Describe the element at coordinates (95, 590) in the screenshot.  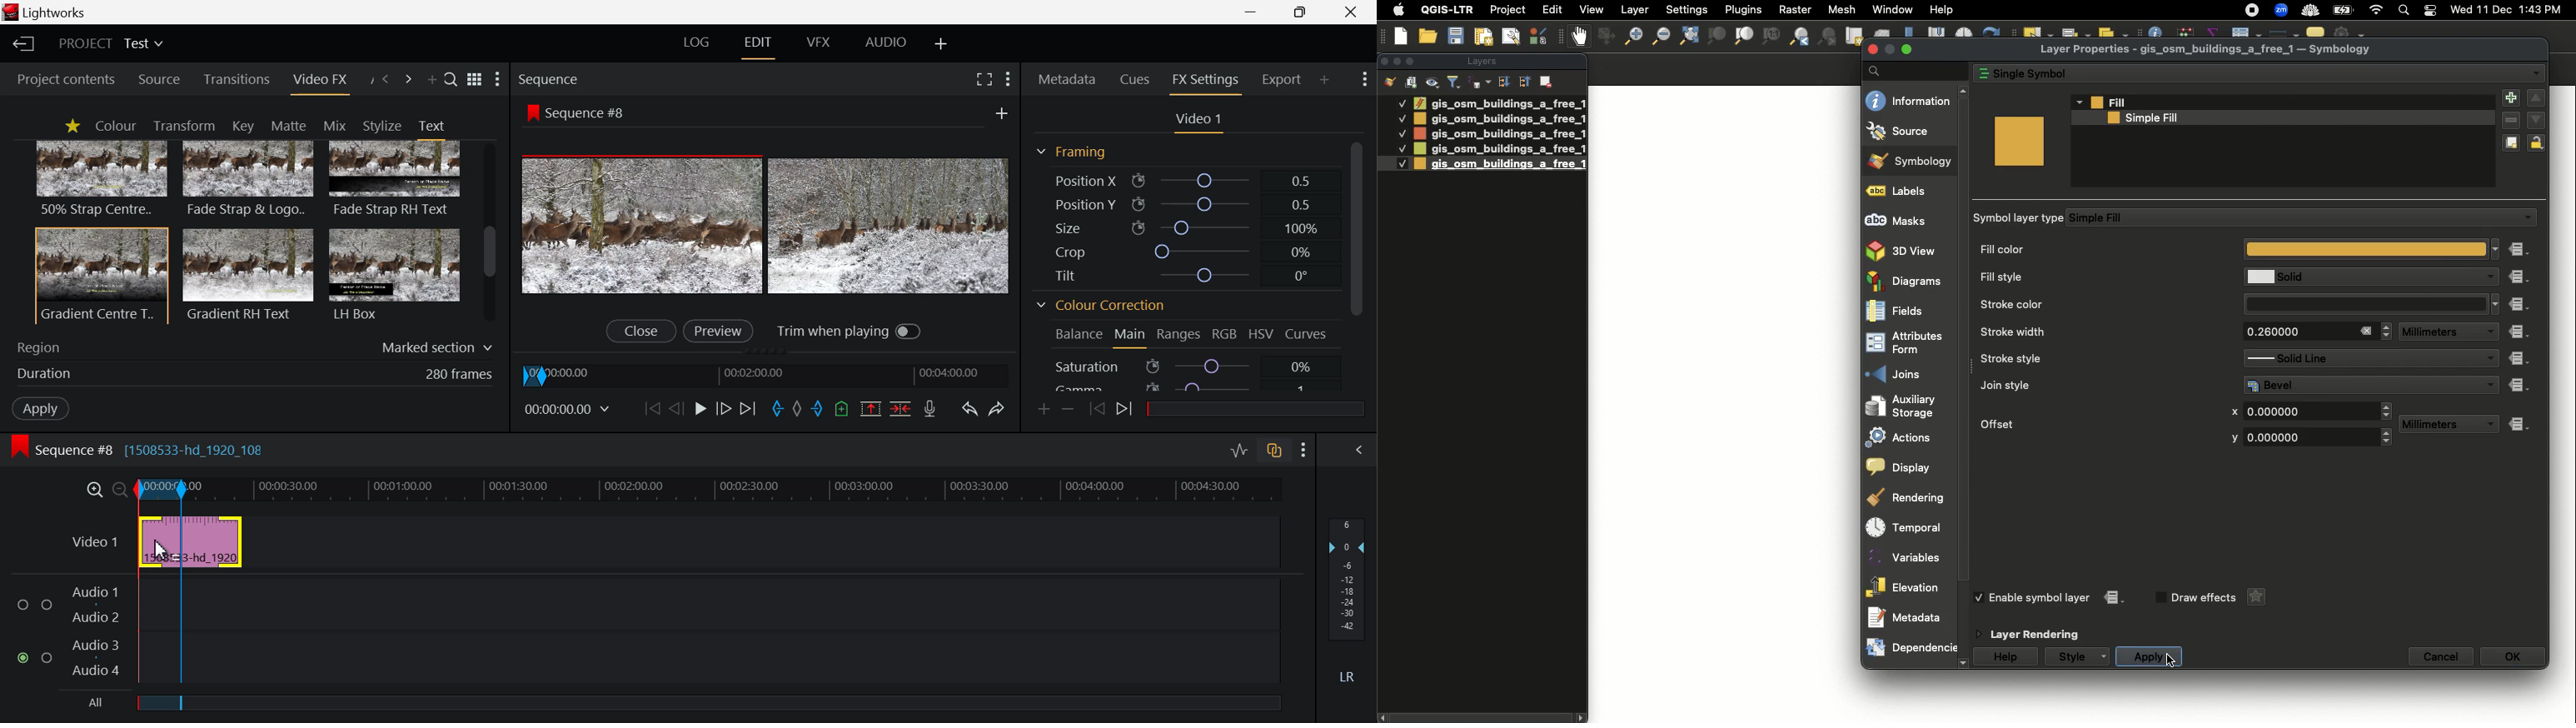
I see `audio 1` at that location.